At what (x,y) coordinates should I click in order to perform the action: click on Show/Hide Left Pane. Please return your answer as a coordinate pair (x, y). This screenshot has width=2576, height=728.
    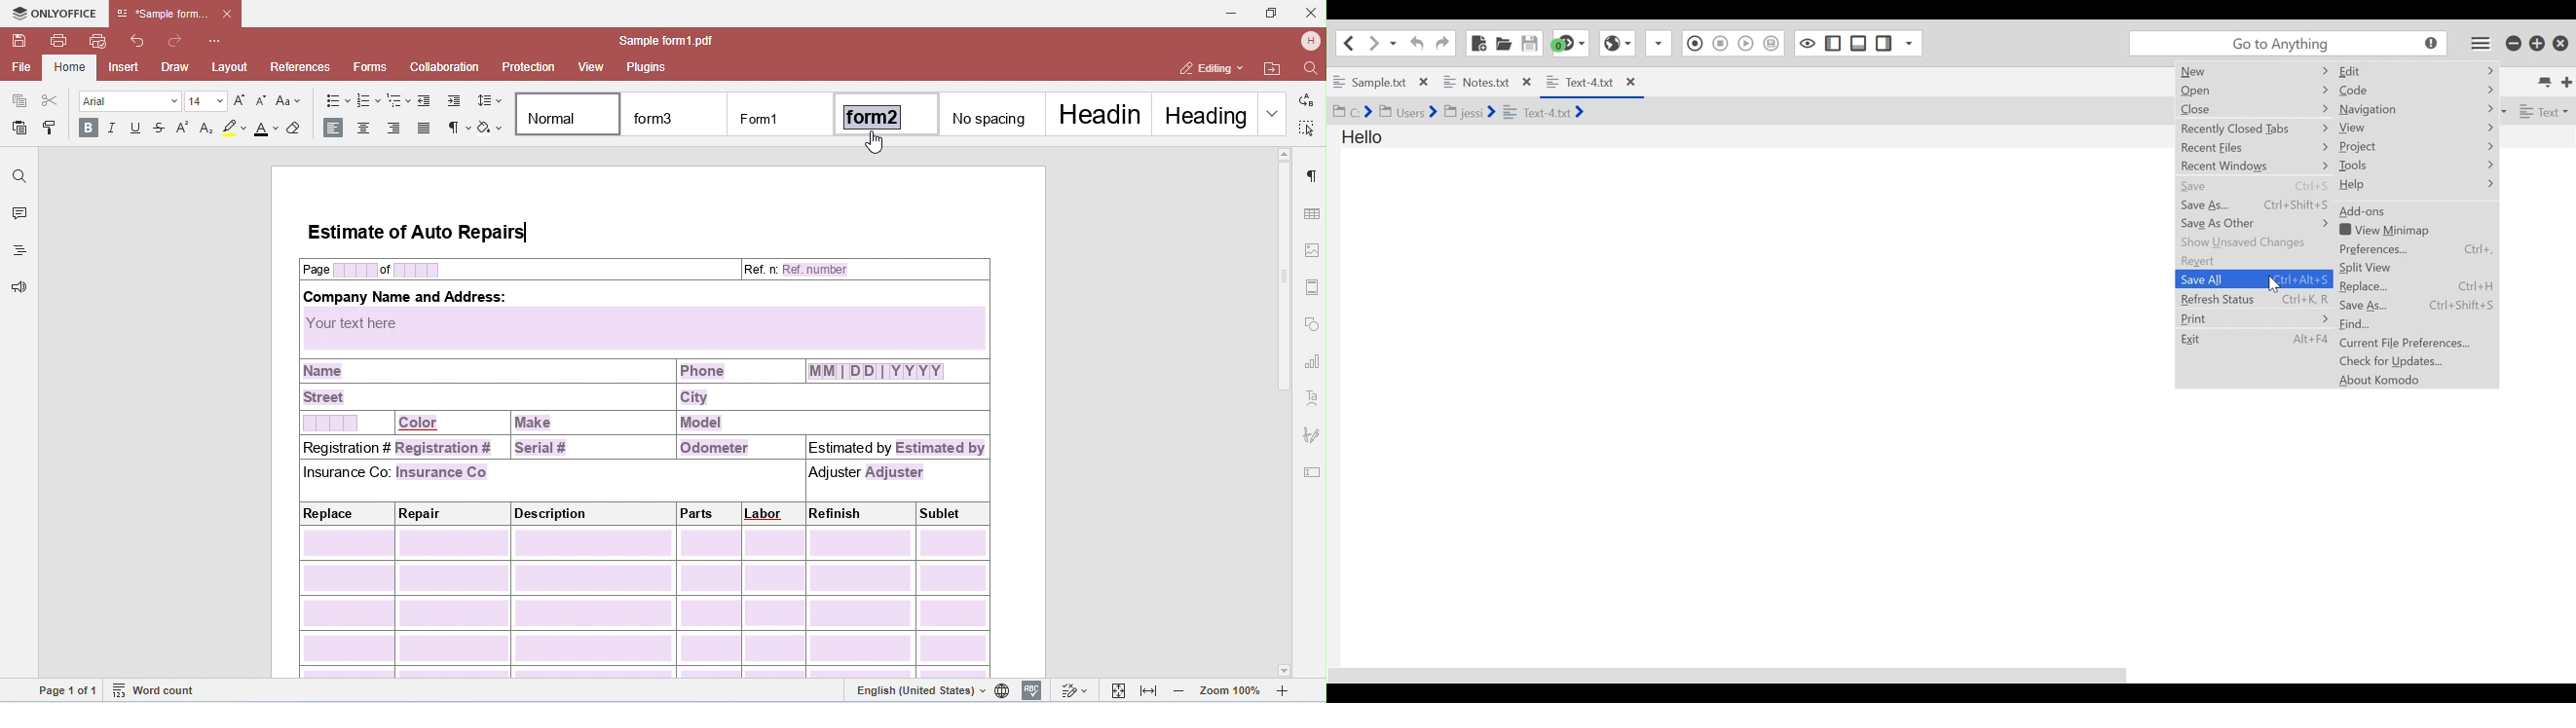
    Looking at the image, I should click on (1833, 44).